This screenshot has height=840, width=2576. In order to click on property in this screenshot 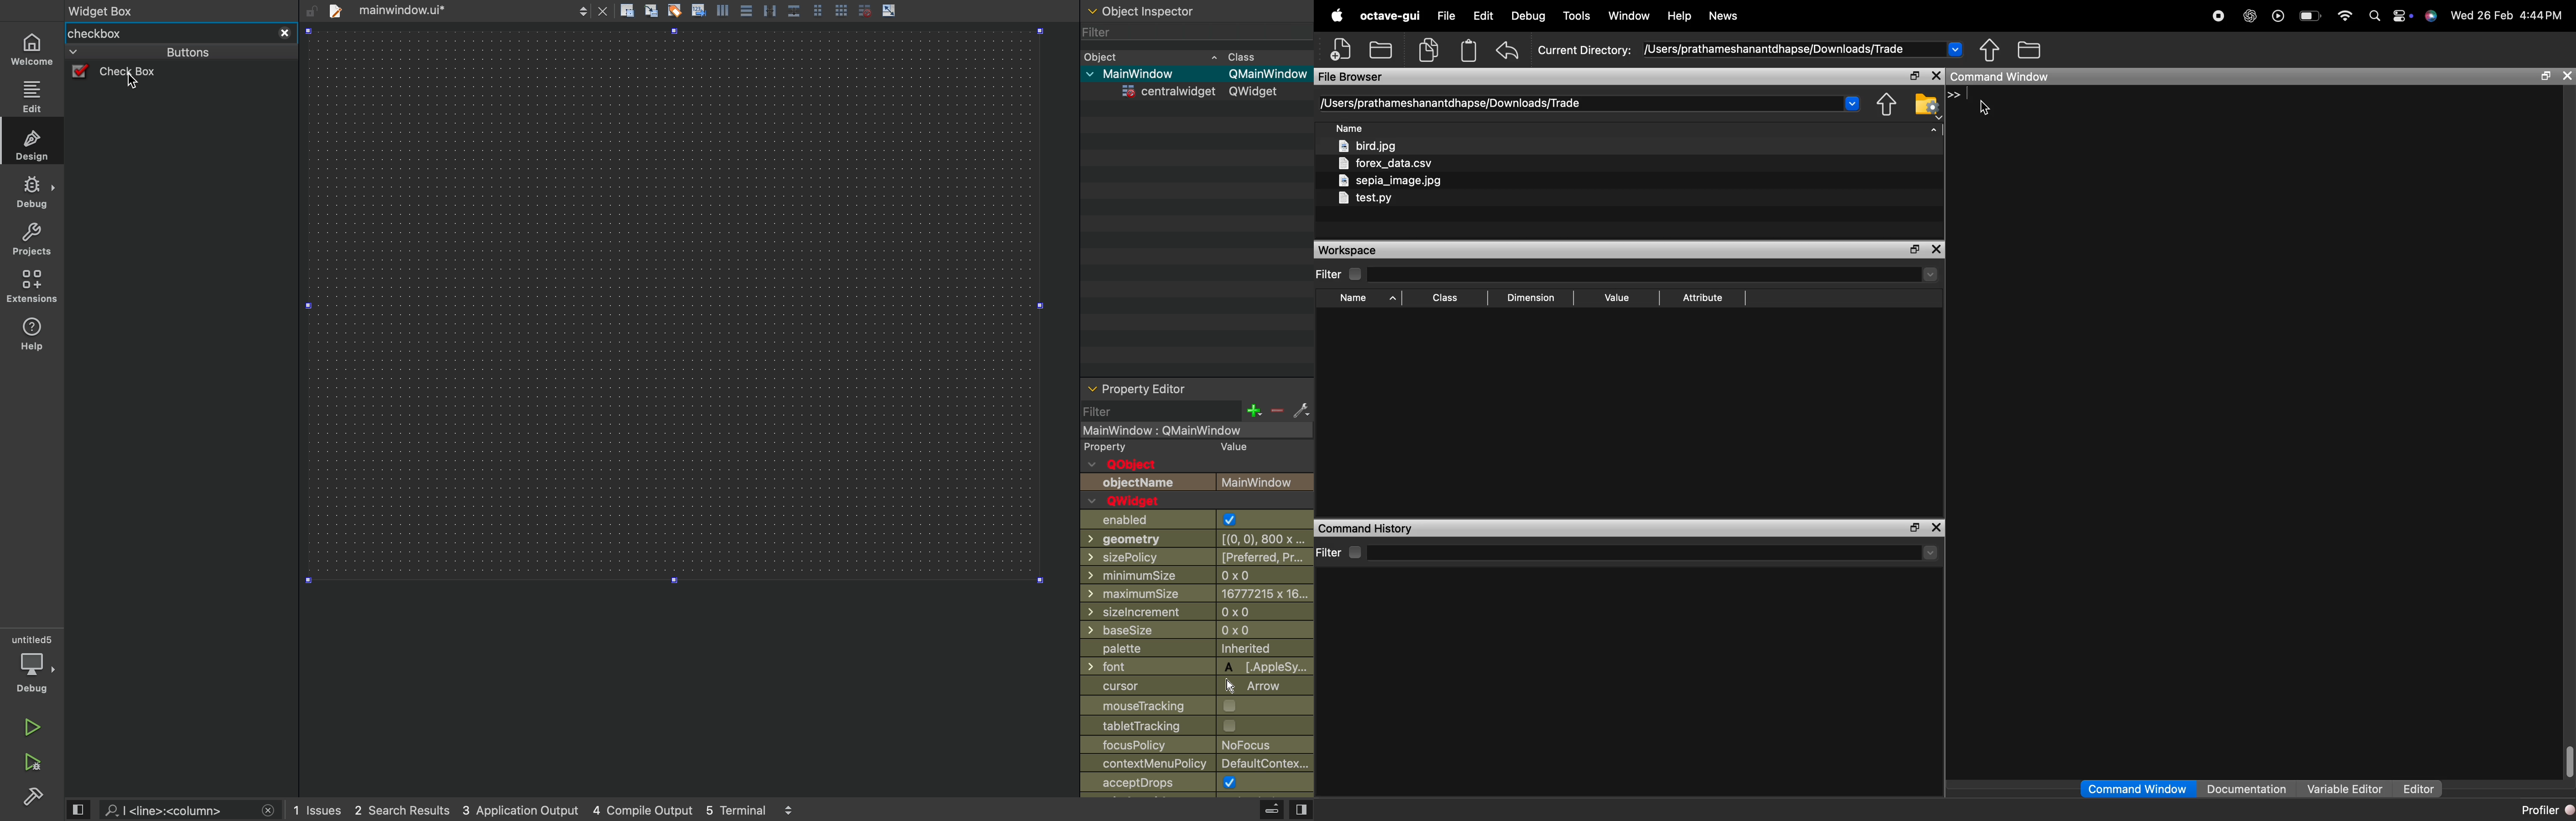, I will do `click(1106, 449)`.